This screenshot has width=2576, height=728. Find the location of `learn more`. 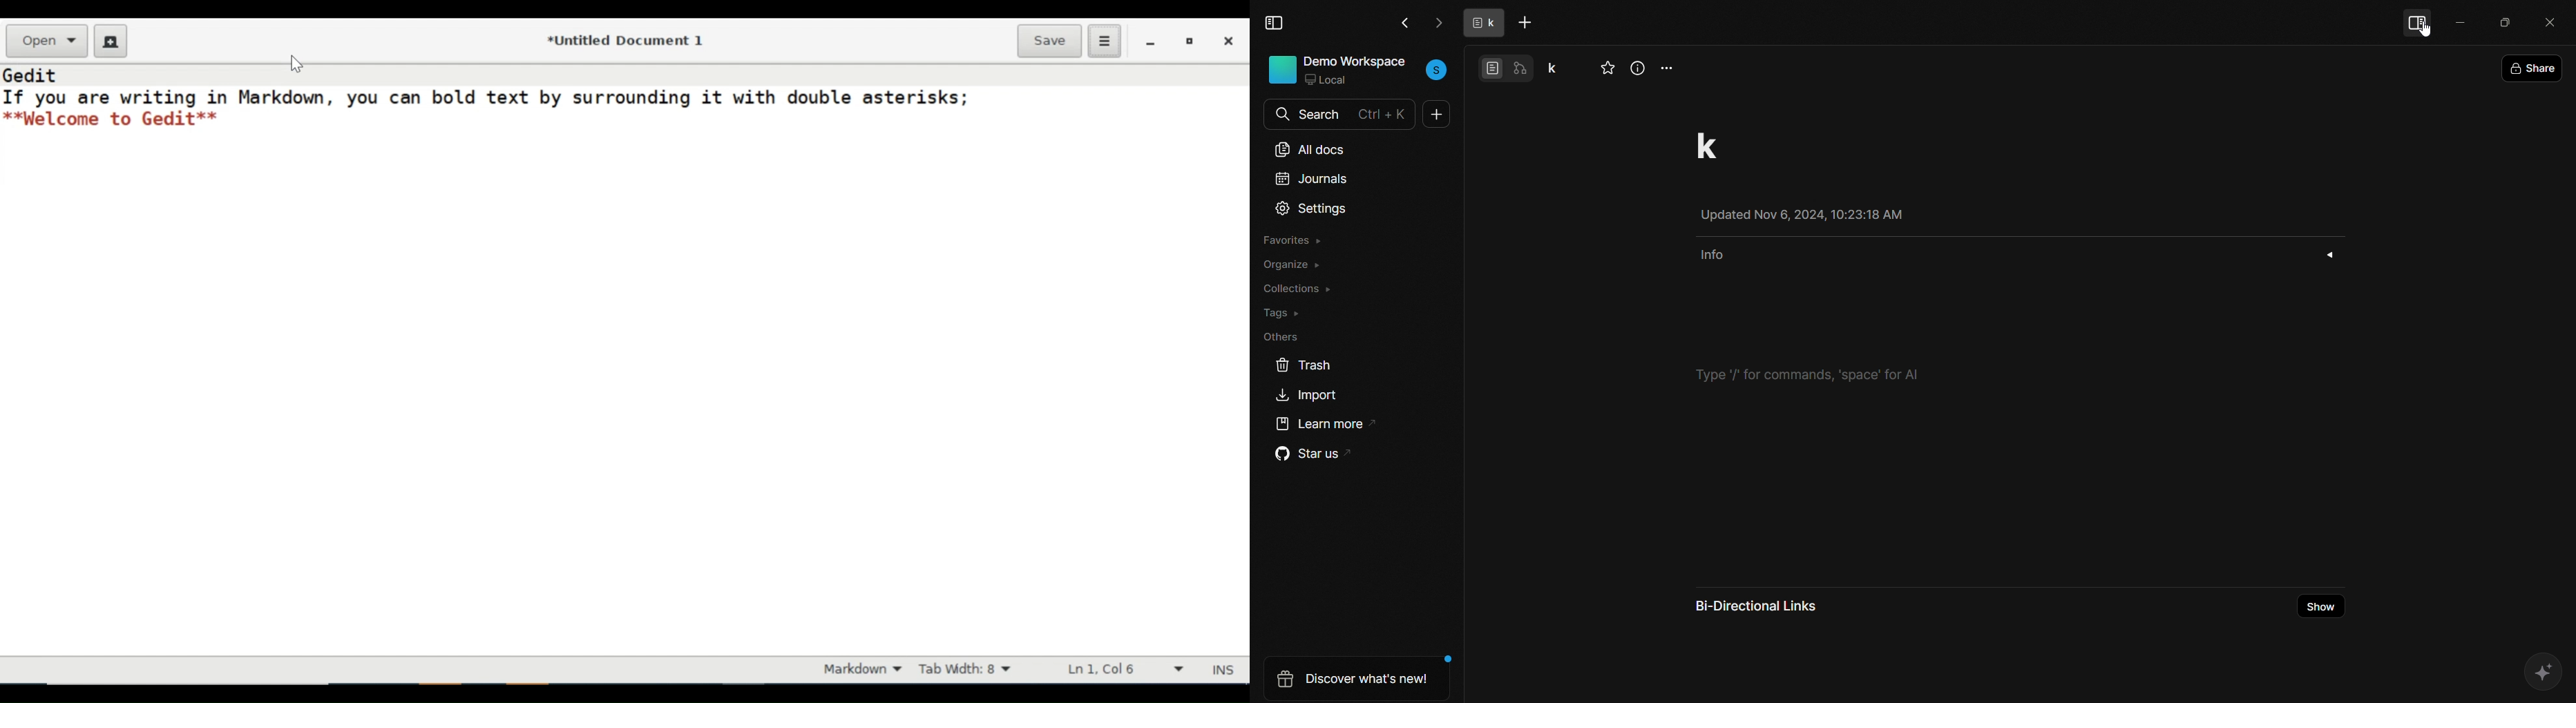

learn more is located at coordinates (1322, 428).